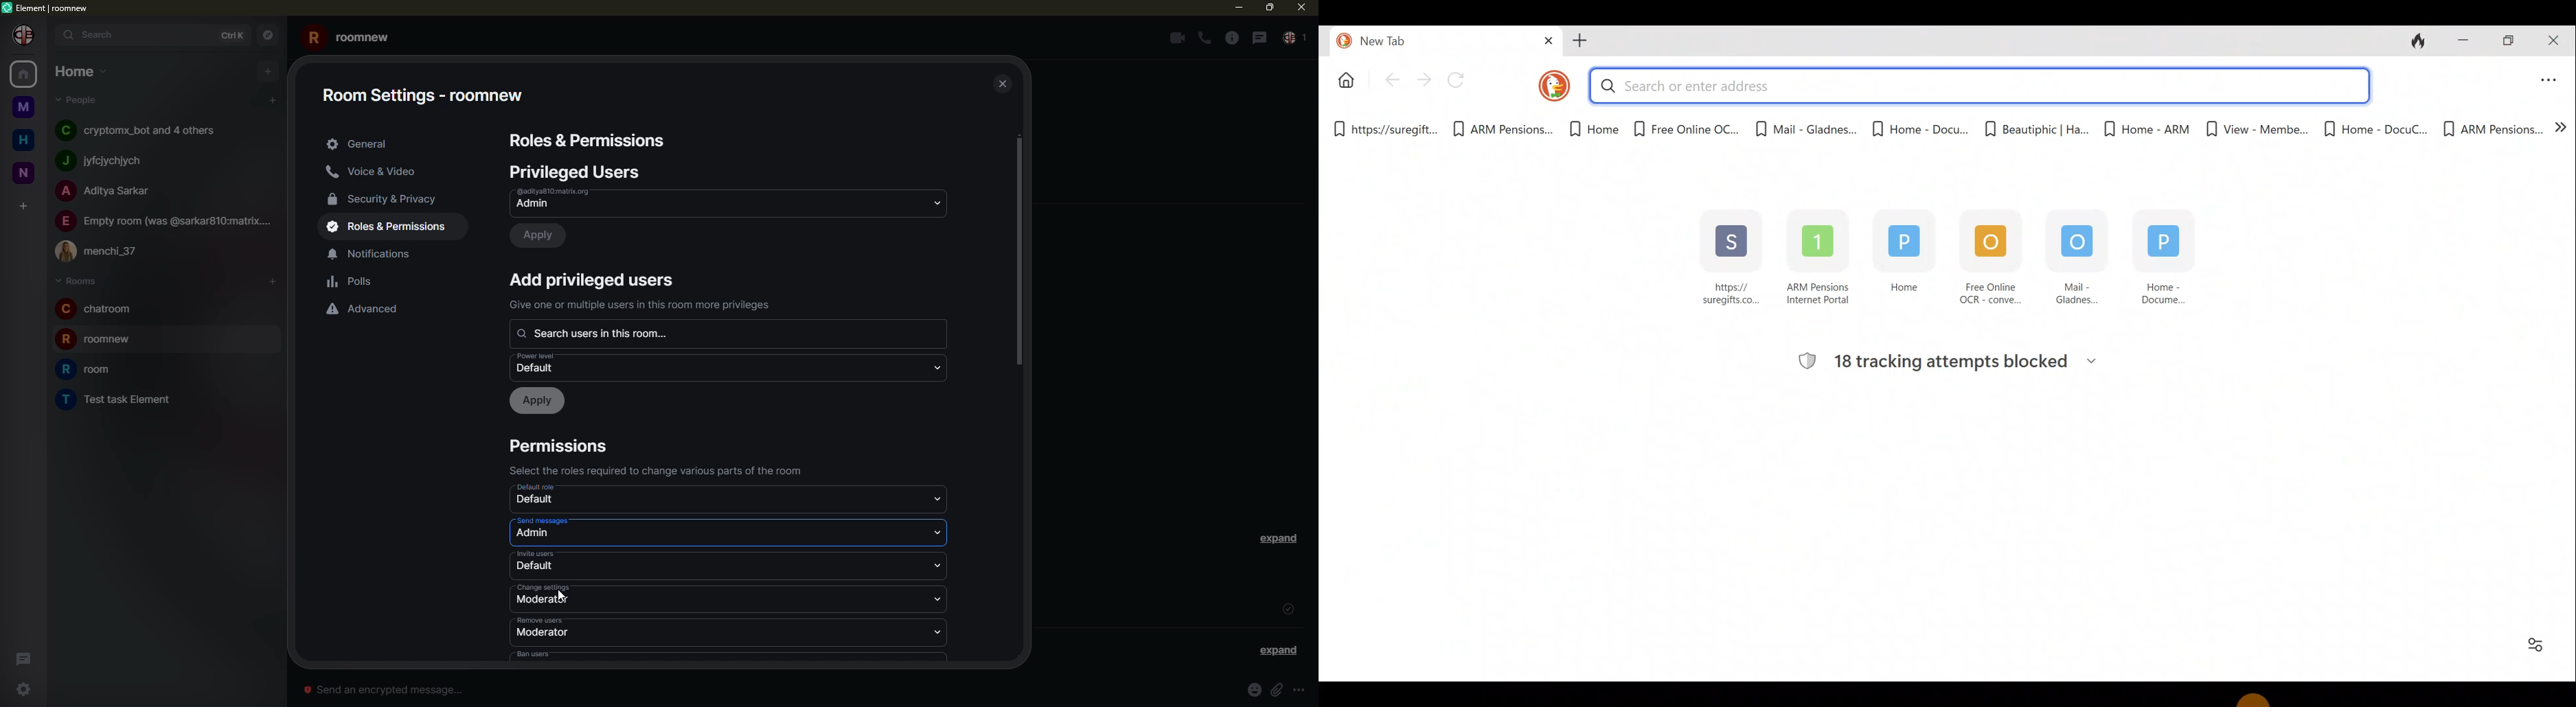 The width and height of the screenshot is (2576, 728). Describe the element at coordinates (1278, 650) in the screenshot. I see `expand` at that location.